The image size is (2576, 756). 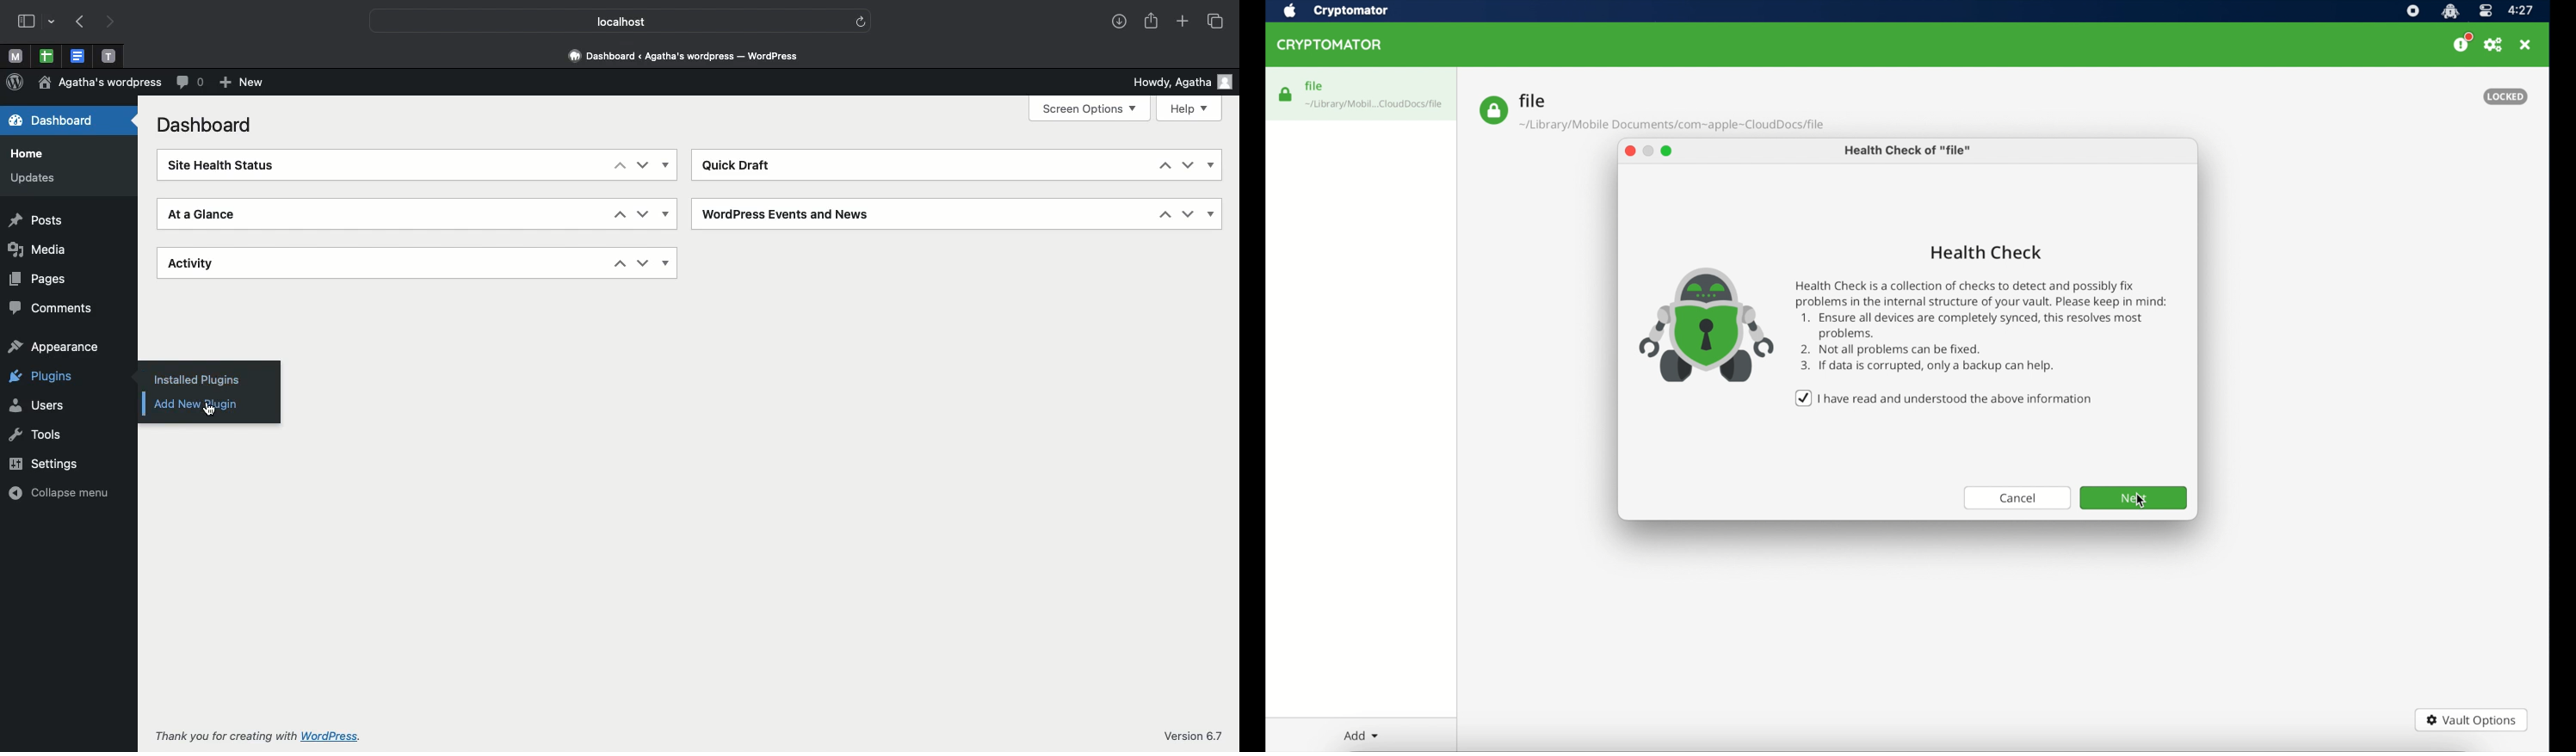 What do you see at coordinates (16, 58) in the screenshot?
I see `Pinned tabs` at bounding box center [16, 58].